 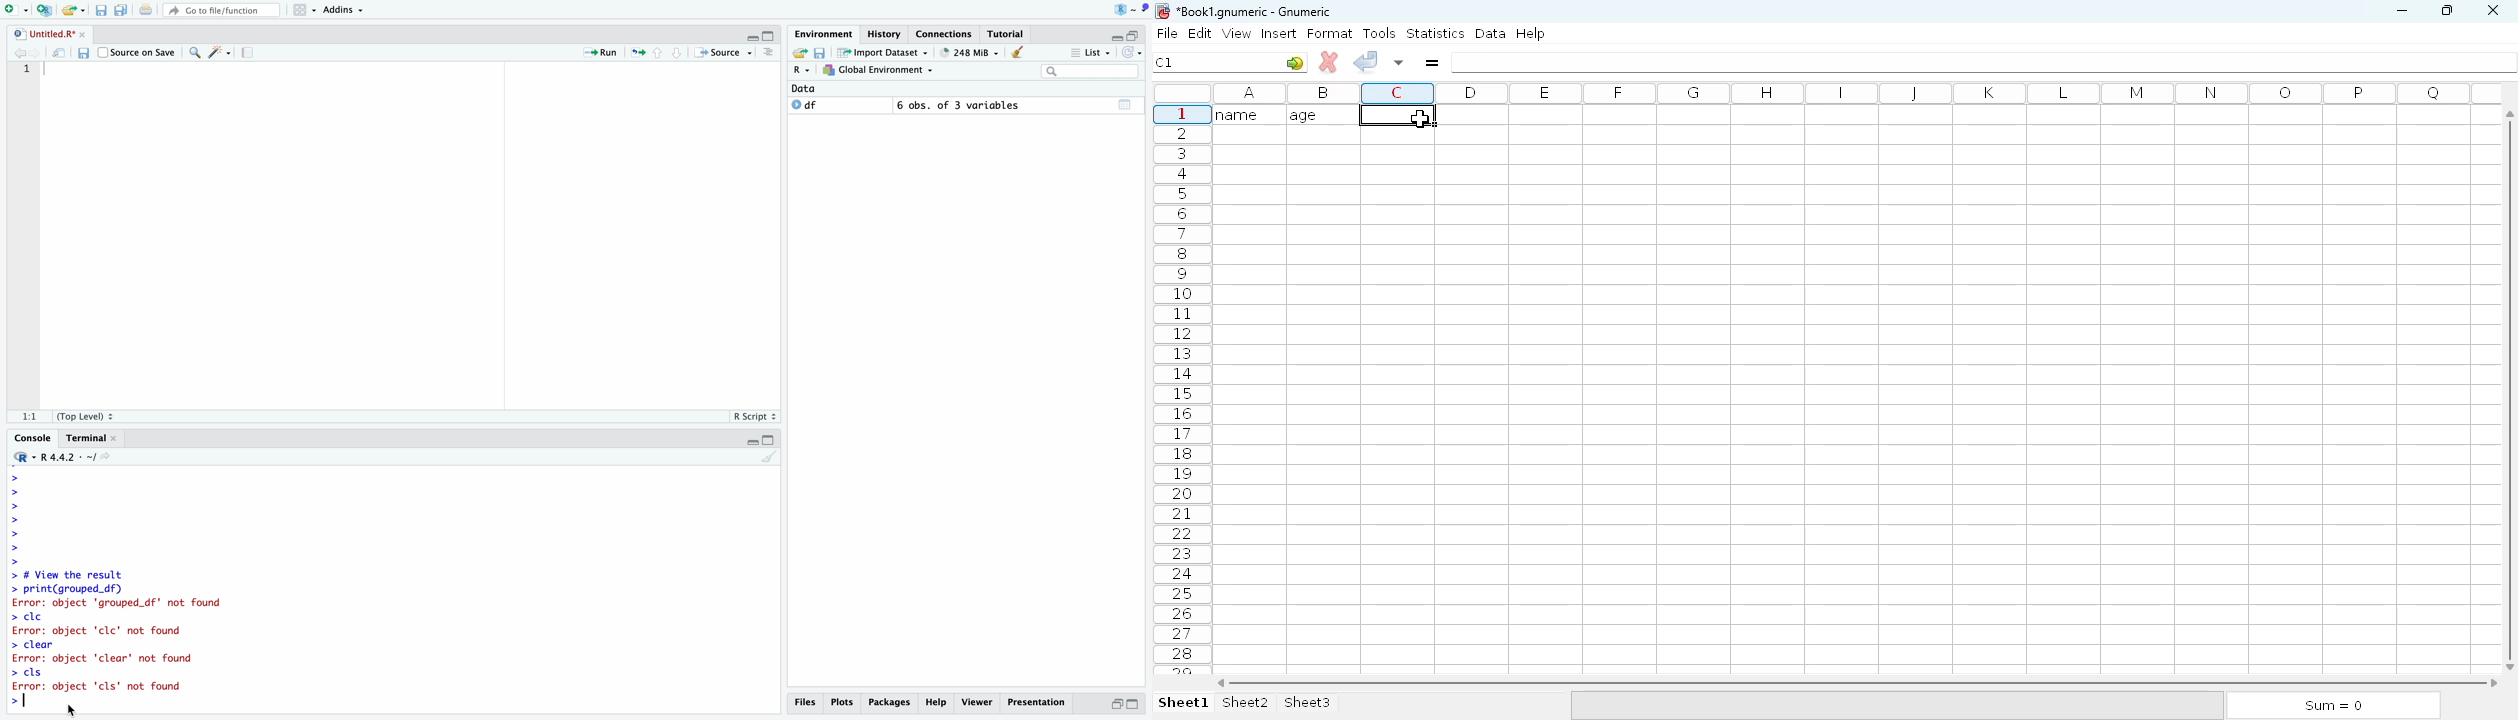 What do you see at coordinates (60, 53) in the screenshot?
I see `Open in new window` at bounding box center [60, 53].